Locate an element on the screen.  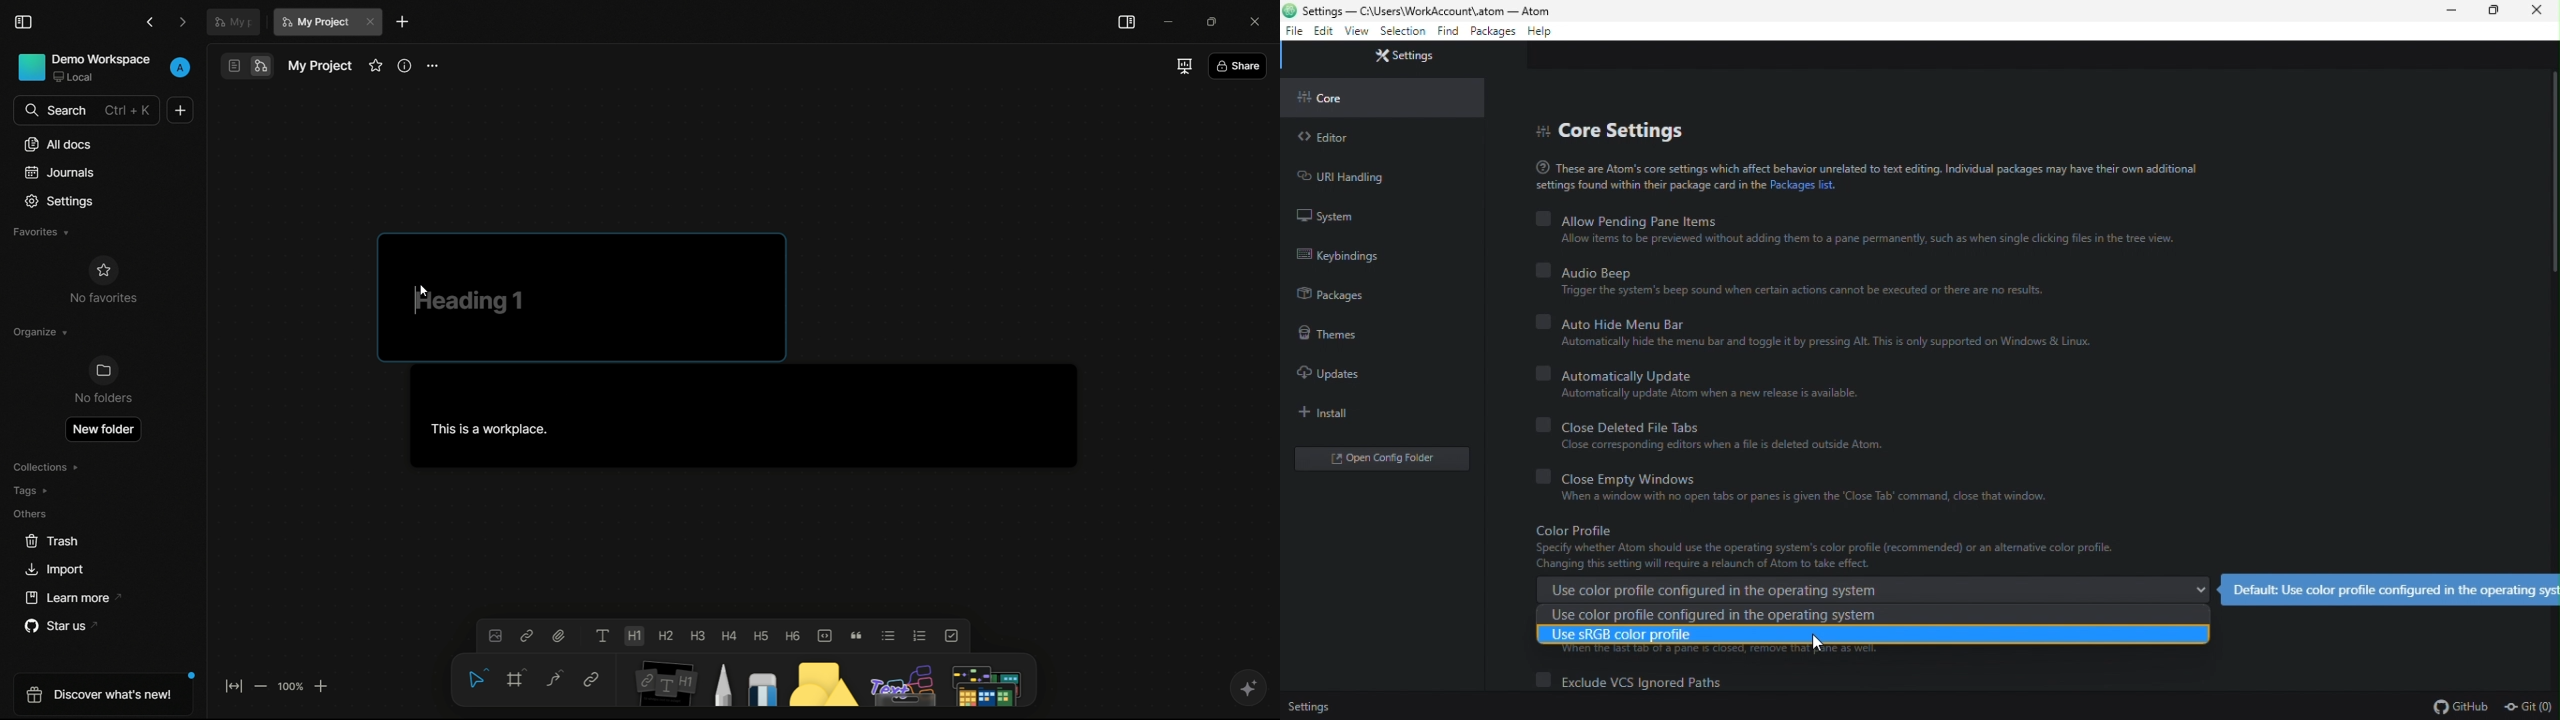
numbered list is located at coordinates (922, 633).